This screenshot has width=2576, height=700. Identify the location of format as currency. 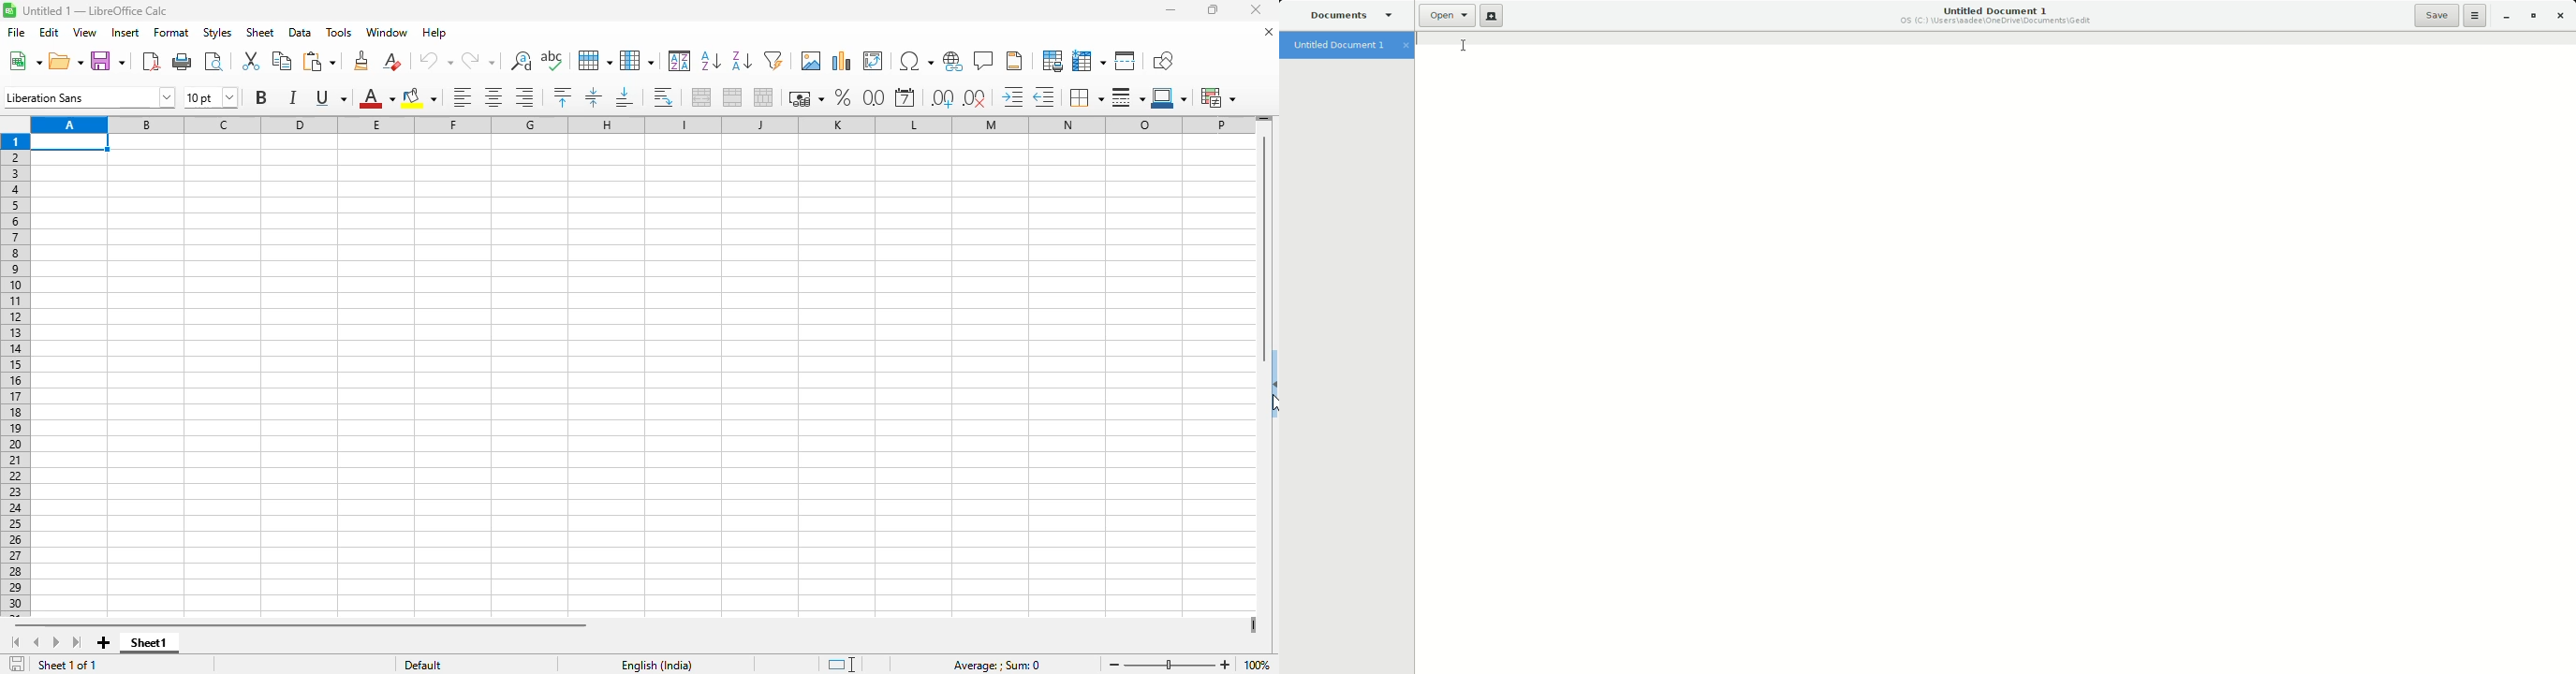
(805, 97).